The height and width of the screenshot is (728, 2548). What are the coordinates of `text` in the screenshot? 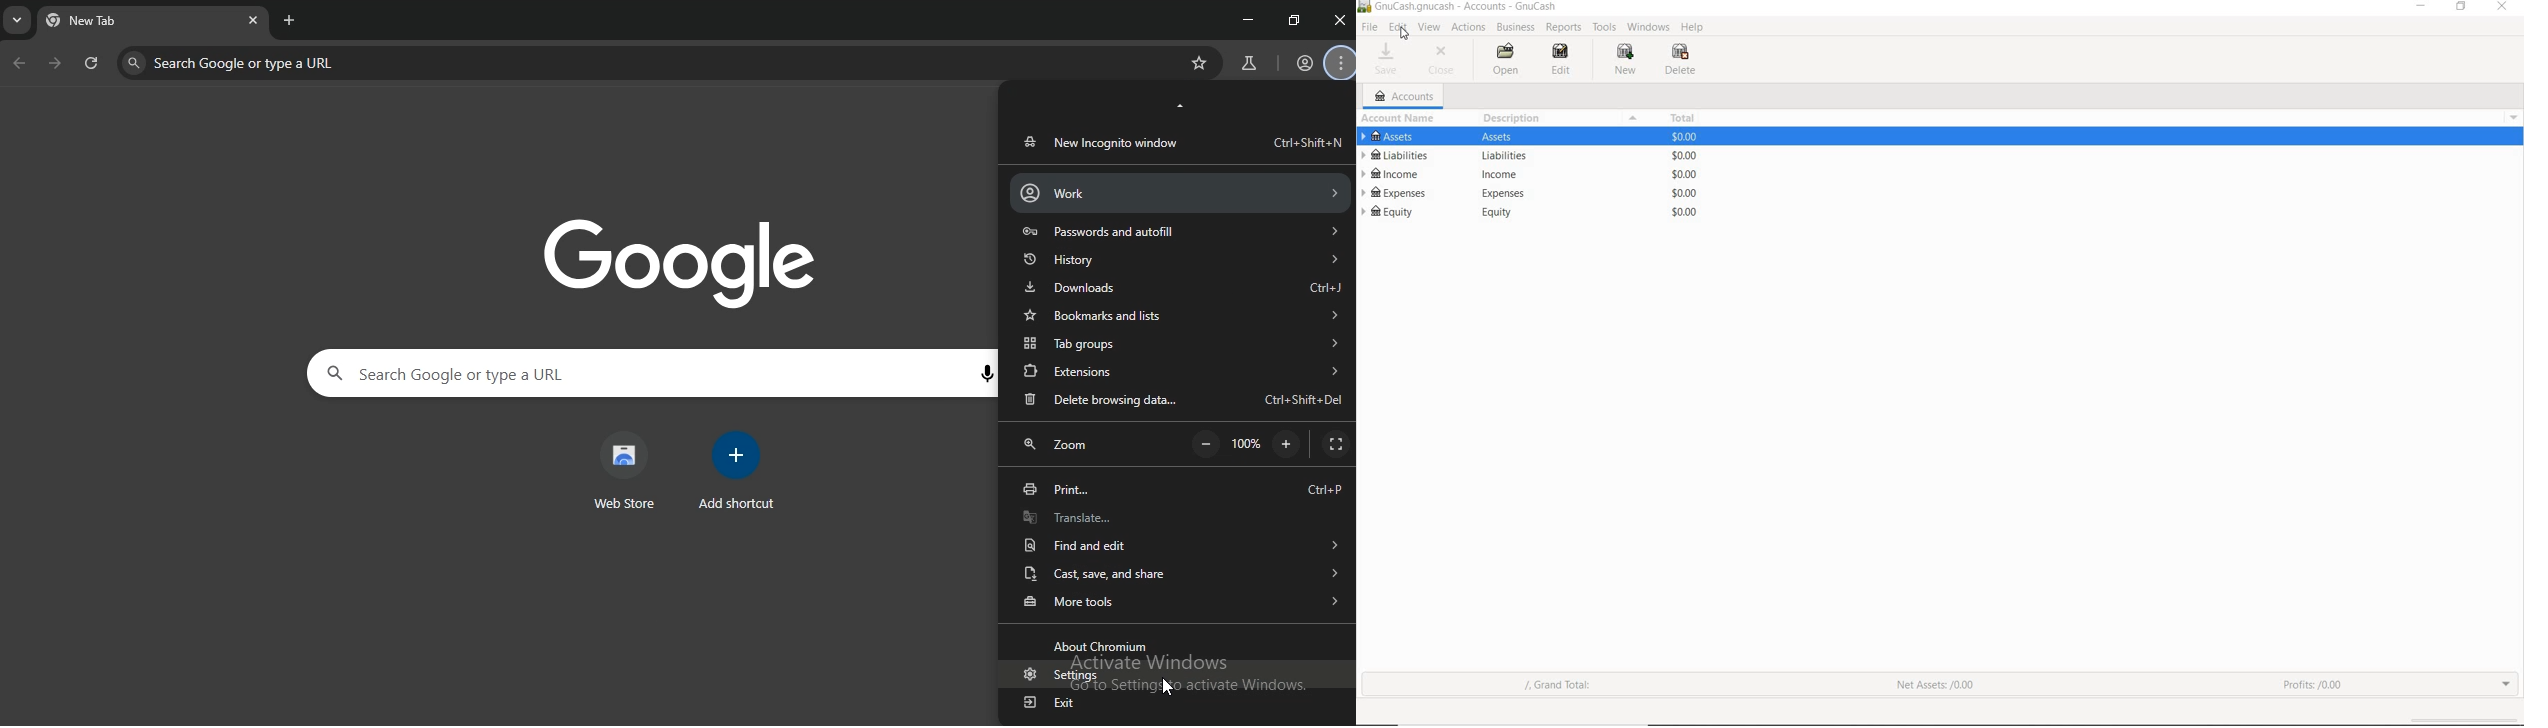 It's located at (1104, 646).